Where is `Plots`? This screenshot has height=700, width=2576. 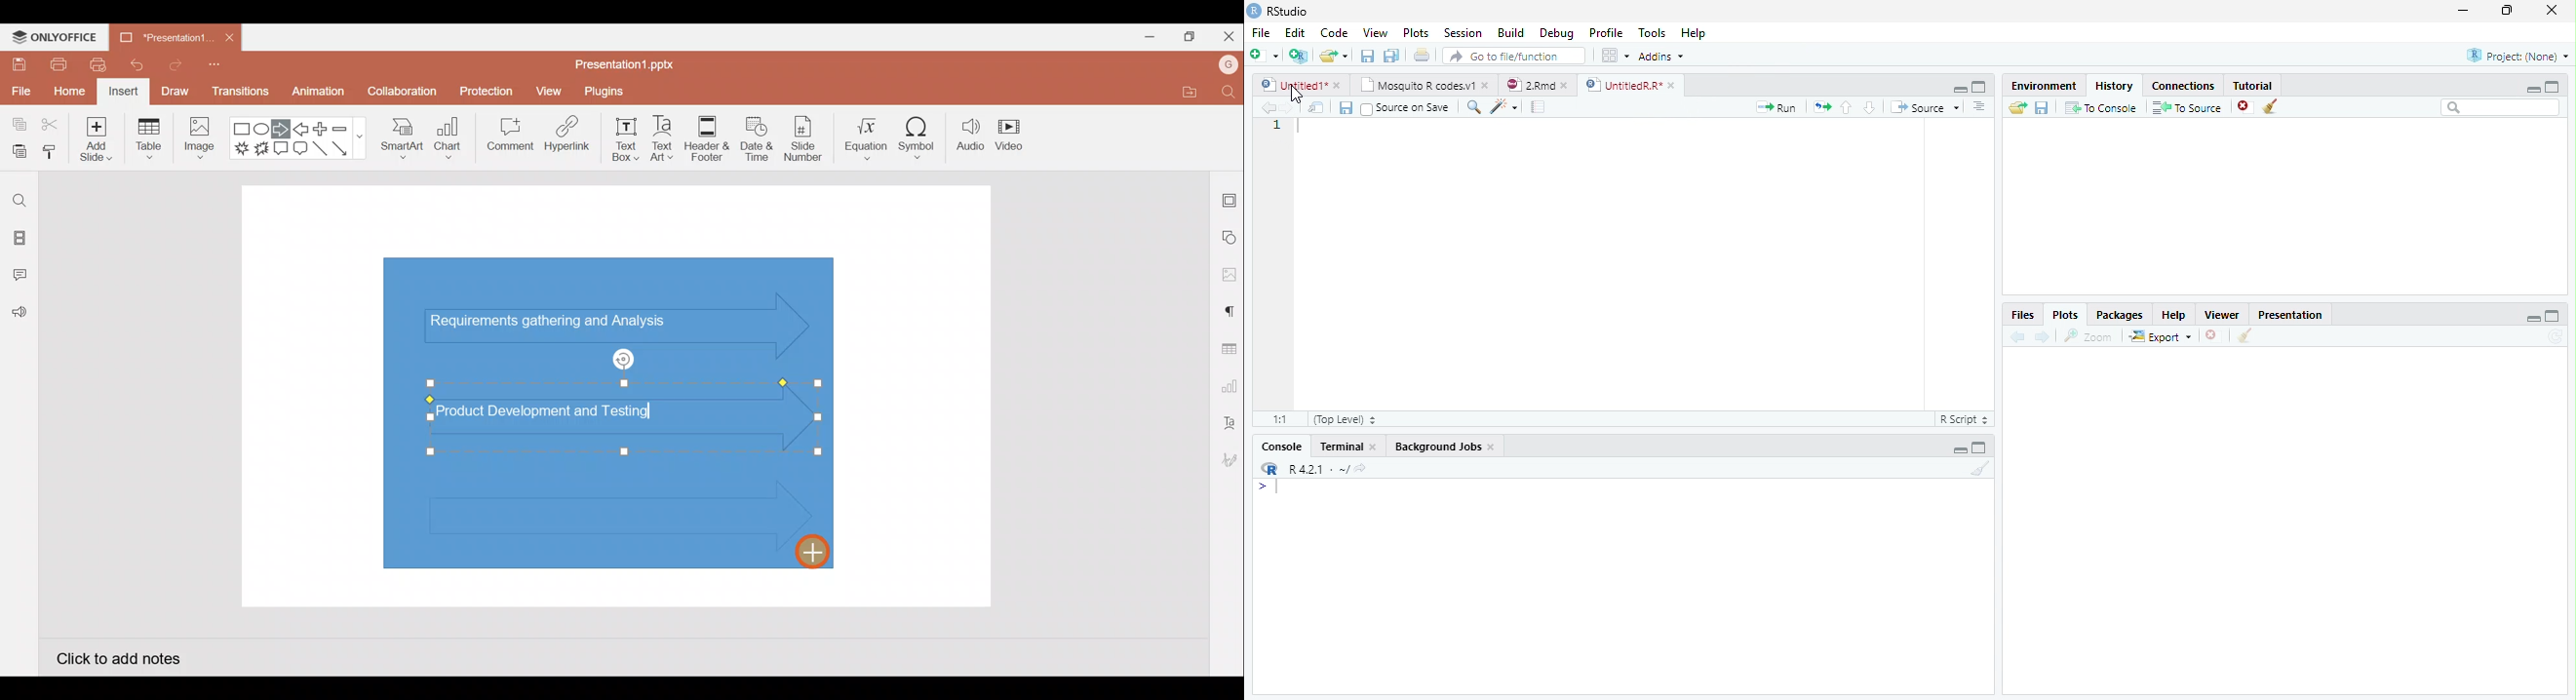
Plots is located at coordinates (2066, 315).